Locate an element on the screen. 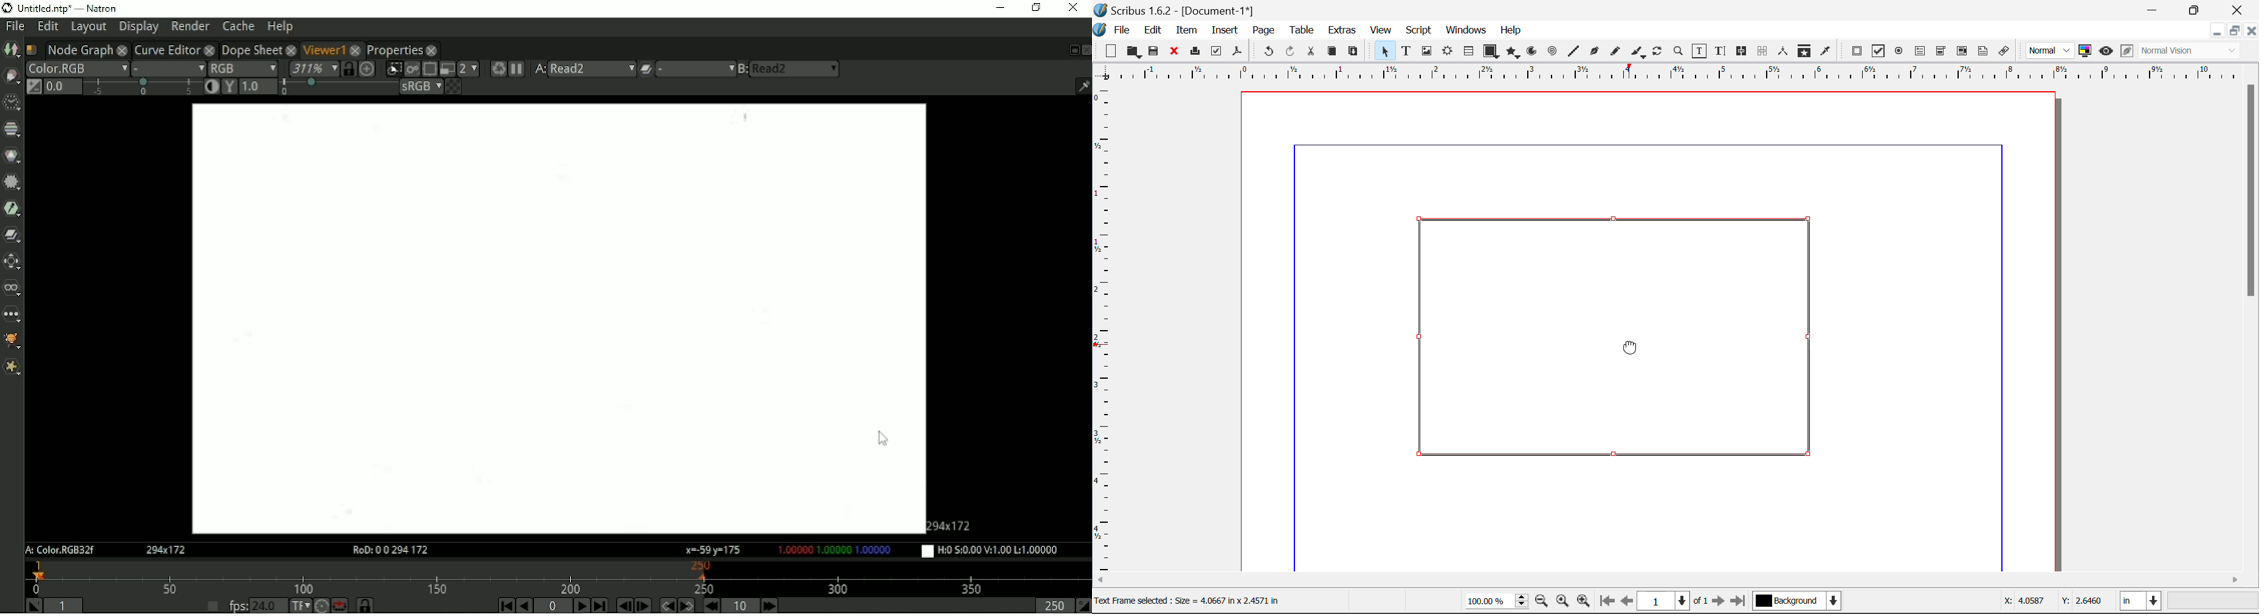 This screenshot has height=616, width=2268. Table is located at coordinates (1301, 29).